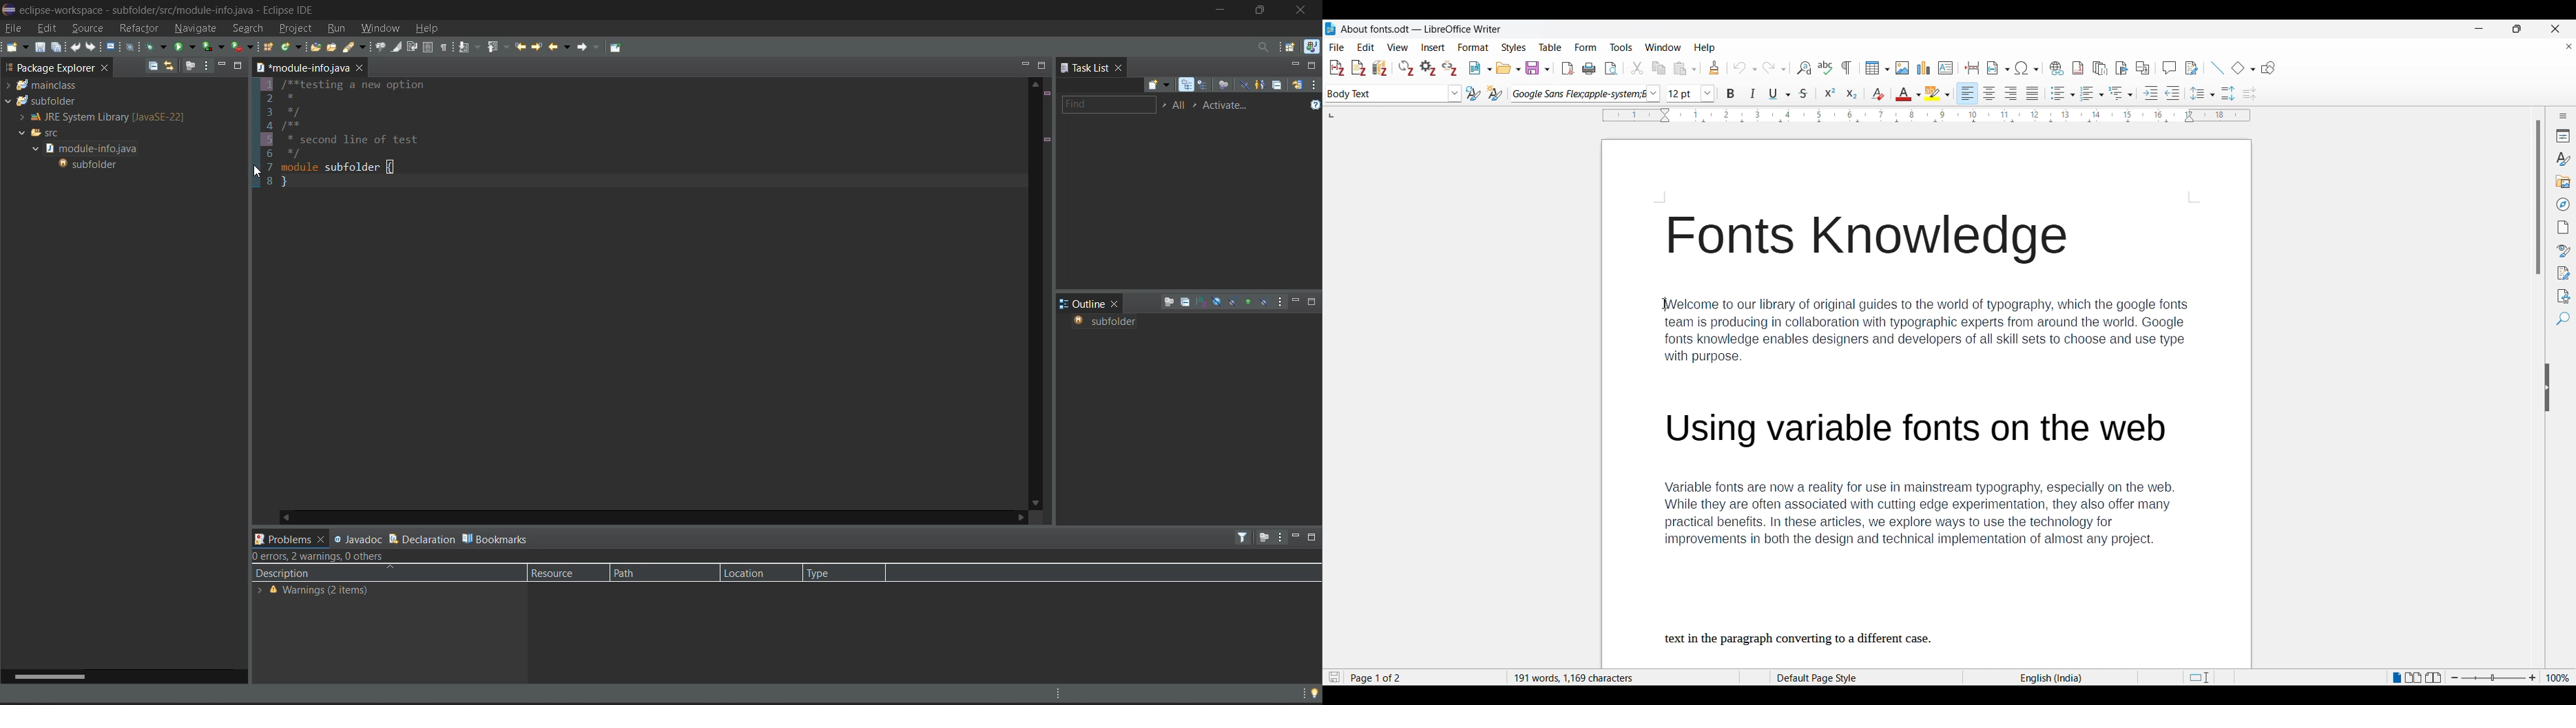 This screenshot has width=2576, height=728. Describe the element at coordinates (1306, 10) in the screenshot. I see `close` at that location.